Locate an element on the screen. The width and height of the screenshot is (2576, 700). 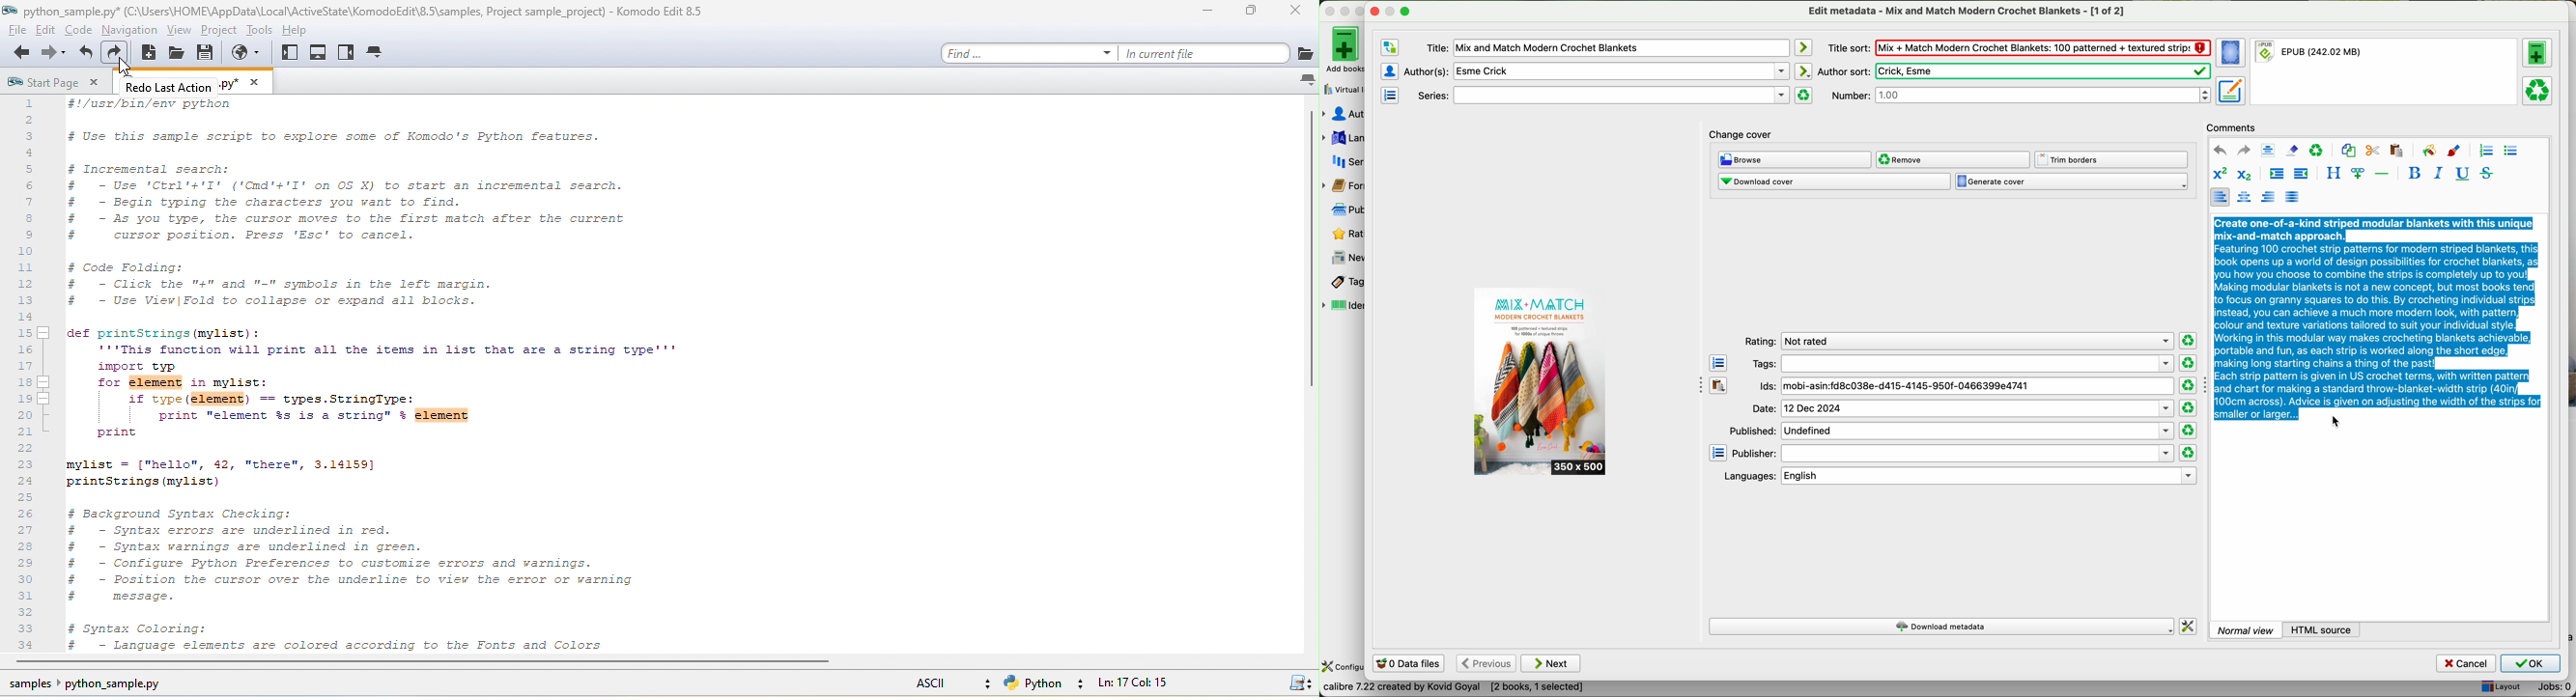
title is located at coordinates (1607, 48).